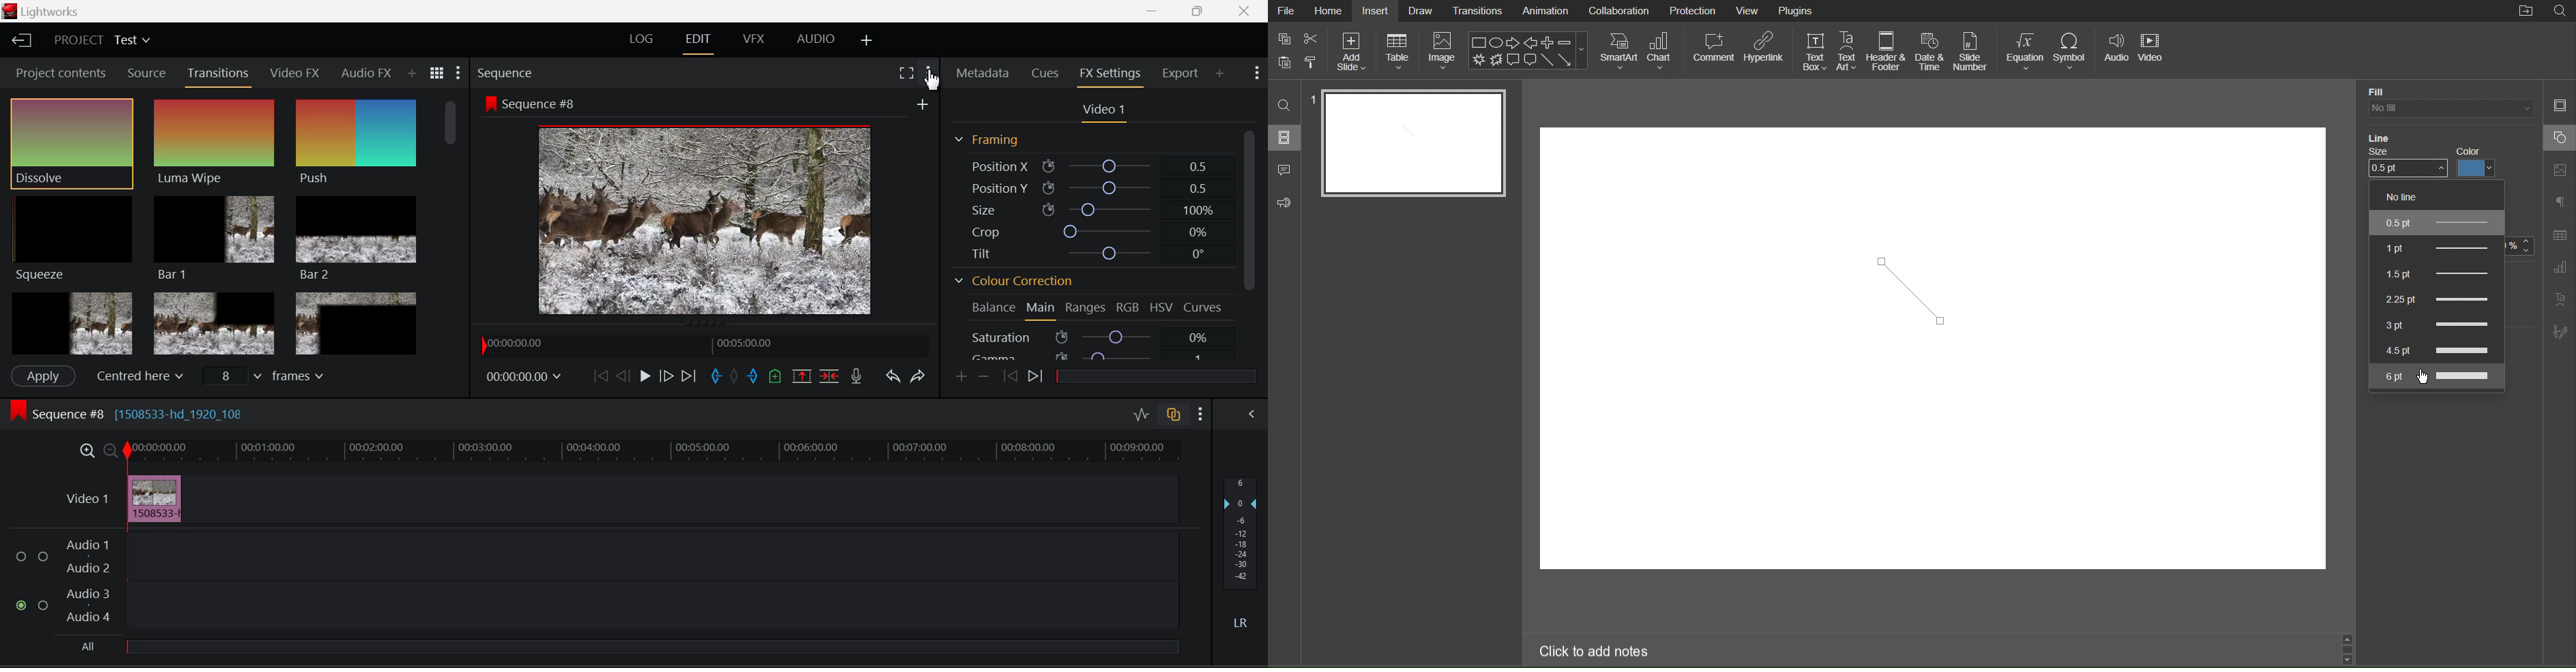  I want to click on Colour Correction, so click(1011, 280).